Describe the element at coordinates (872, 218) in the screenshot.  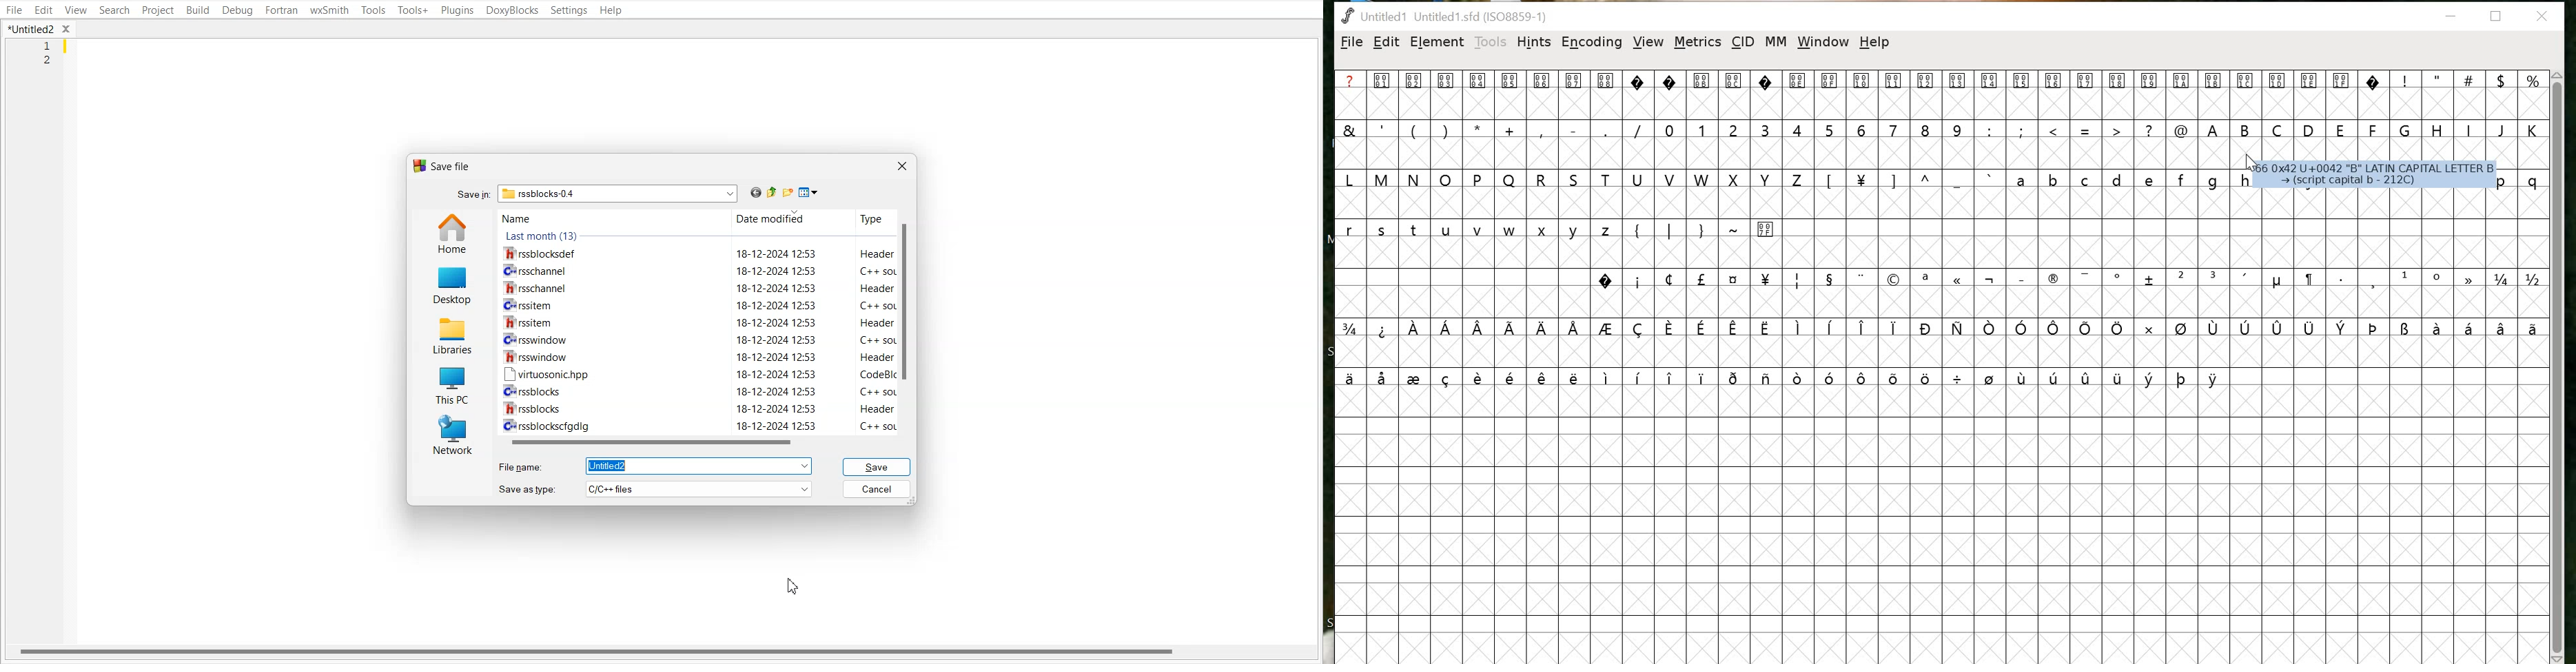
I see `Type` at that location.